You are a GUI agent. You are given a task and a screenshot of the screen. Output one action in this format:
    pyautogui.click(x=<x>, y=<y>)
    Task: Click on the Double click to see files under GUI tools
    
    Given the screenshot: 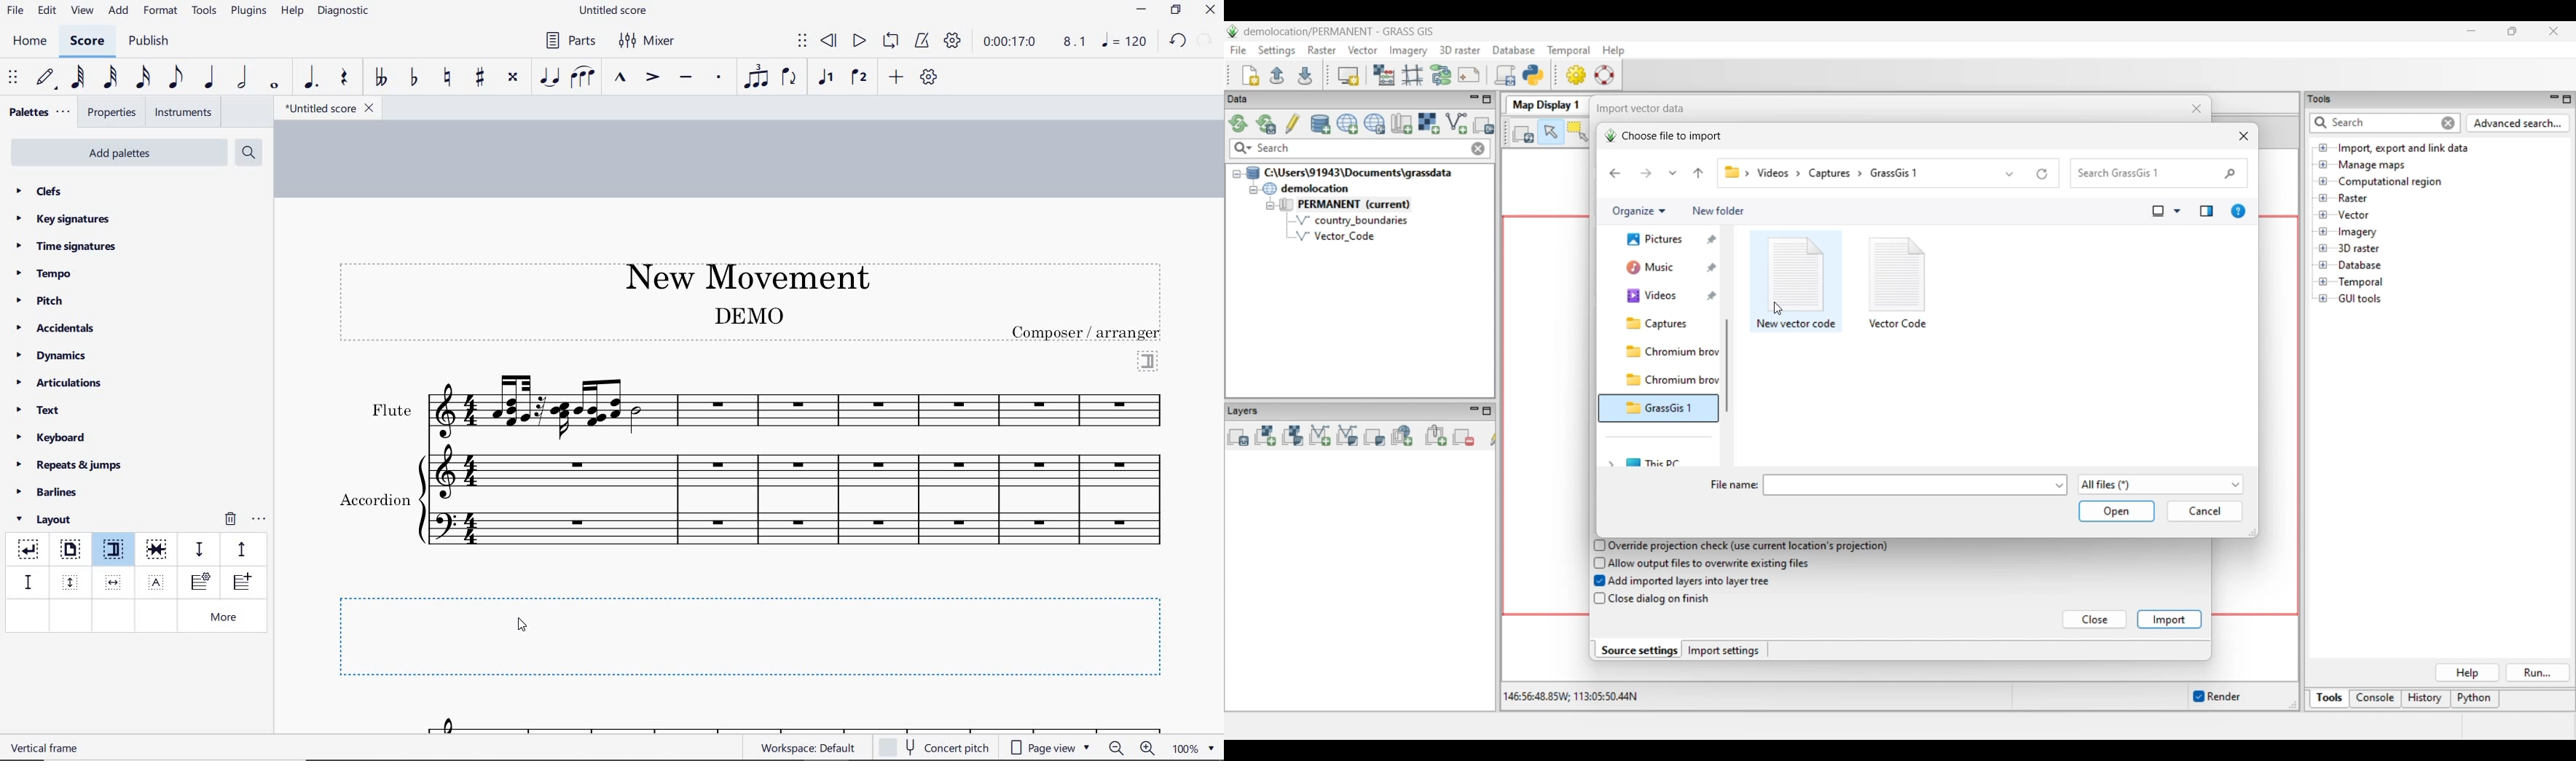 What is the action you would take?
    pyautogui.click(x=2361, y=299)
    